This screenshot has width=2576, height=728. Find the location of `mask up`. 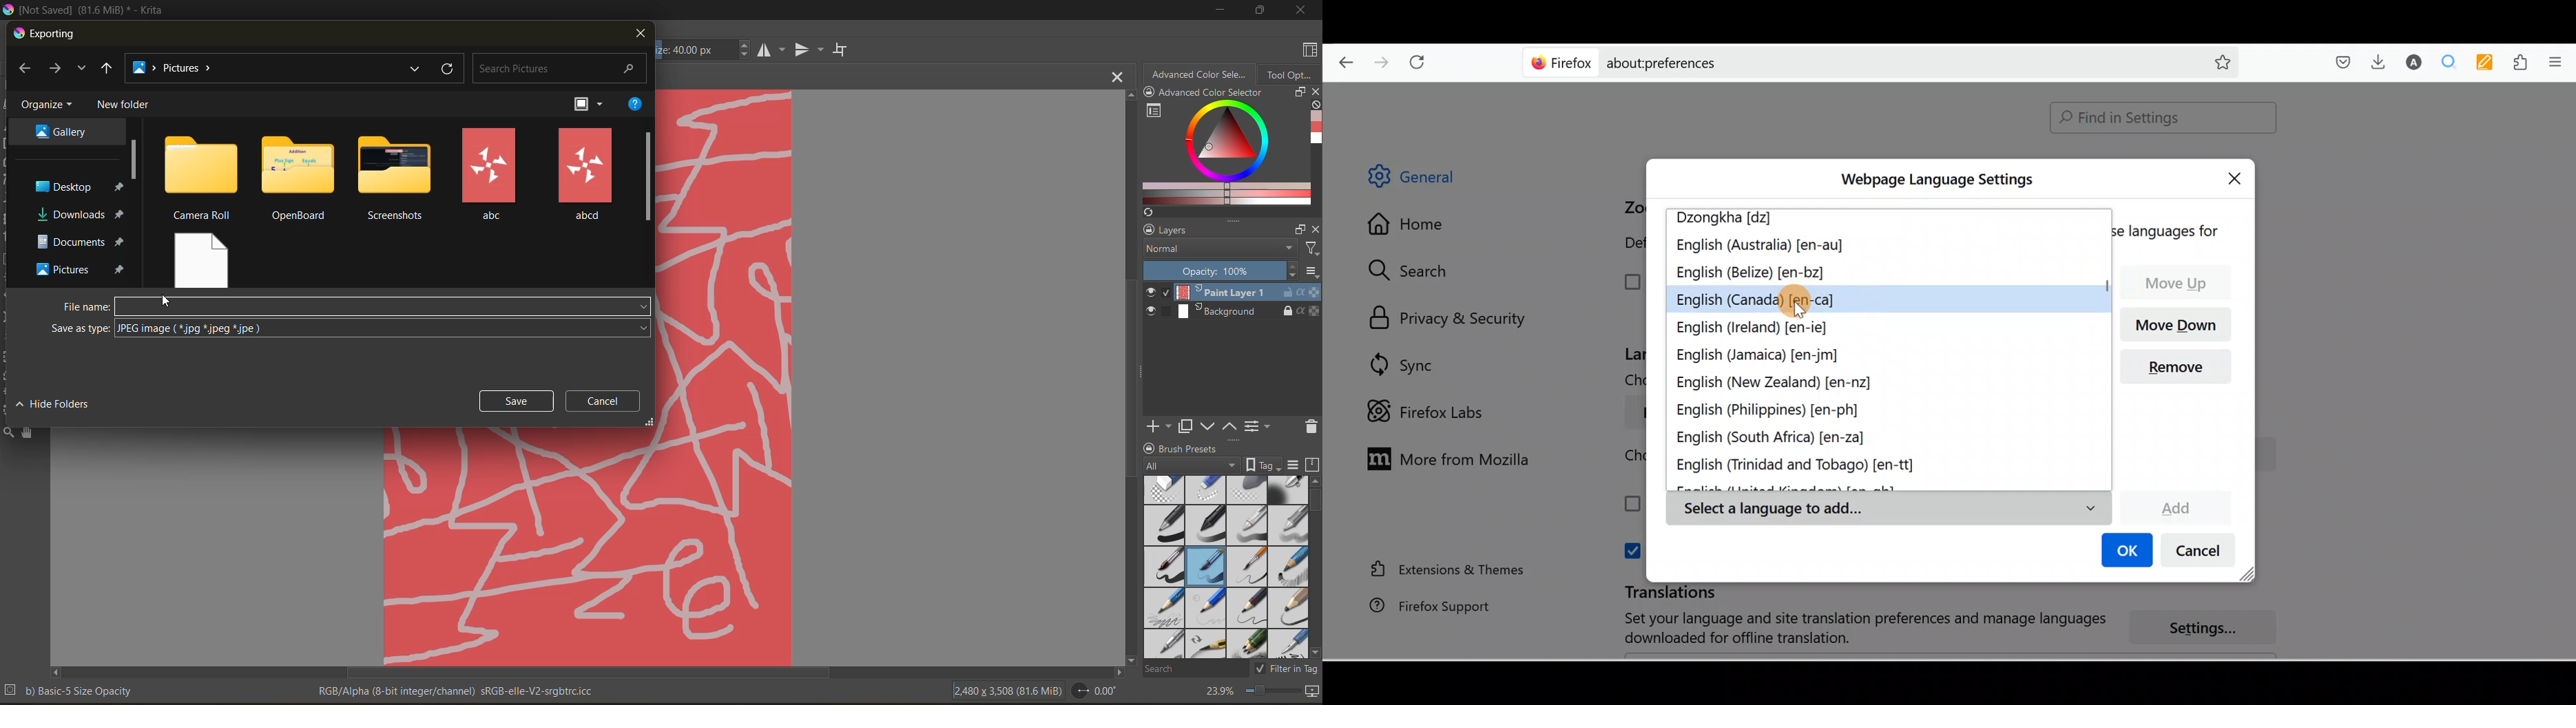

mask up is located at coordinates (1231, 425).